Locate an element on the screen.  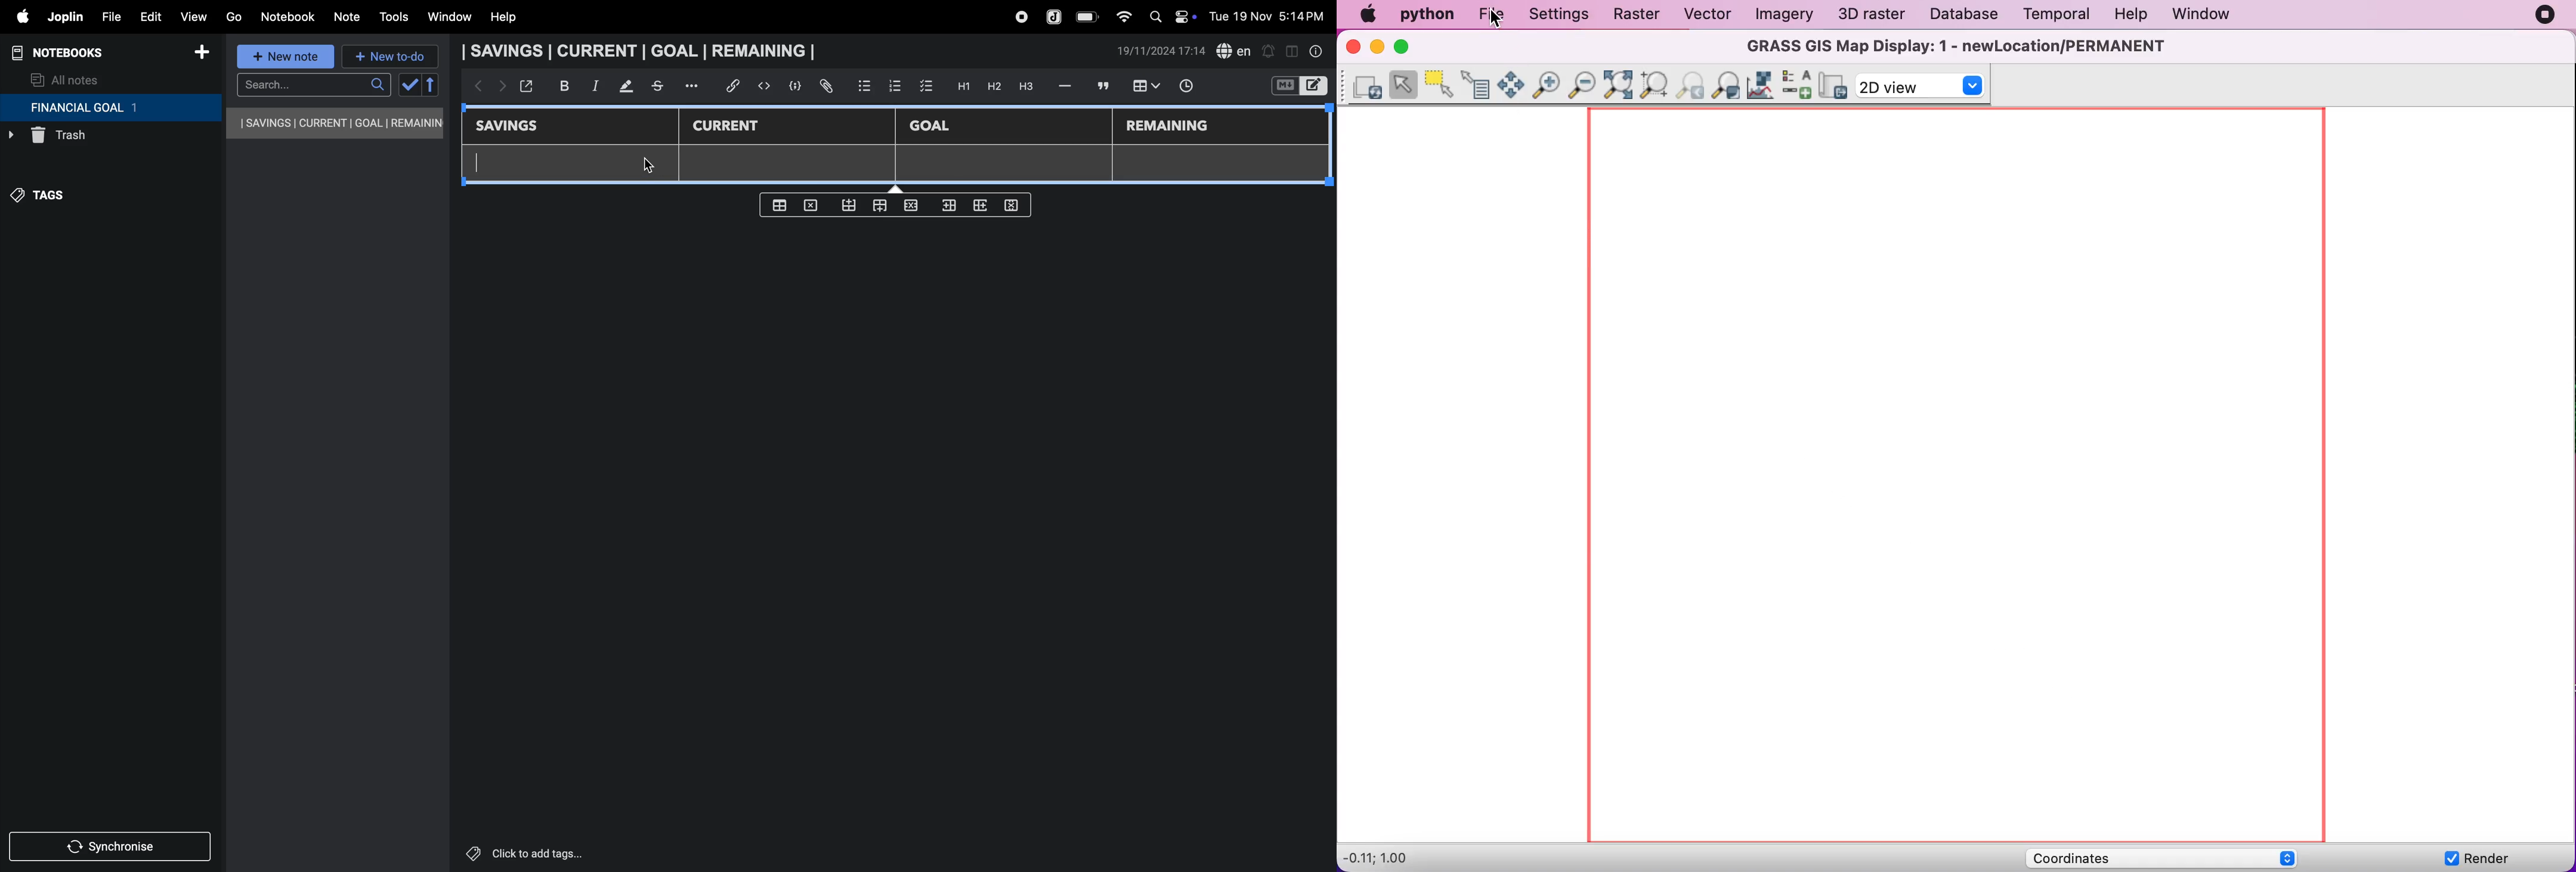
open window is located at coordinates (525, 86).